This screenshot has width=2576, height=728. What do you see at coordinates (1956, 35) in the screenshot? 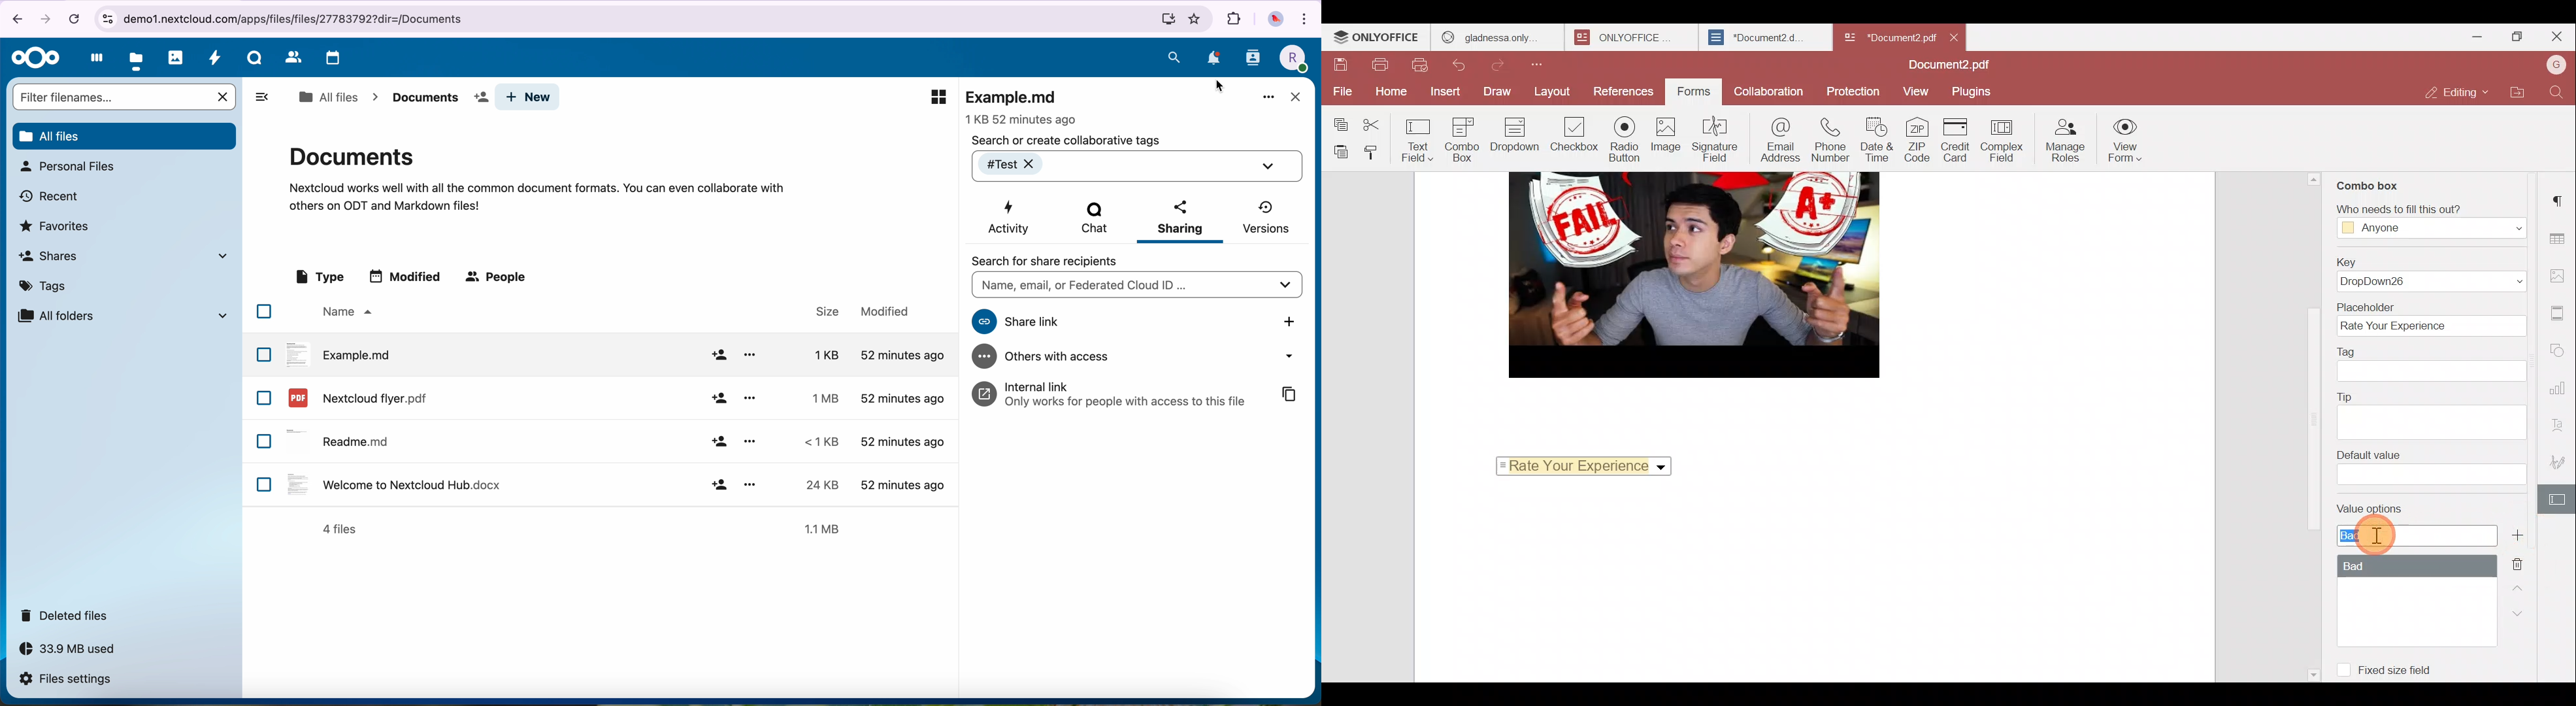
I see `Close` at bounding box center [1956, 35].